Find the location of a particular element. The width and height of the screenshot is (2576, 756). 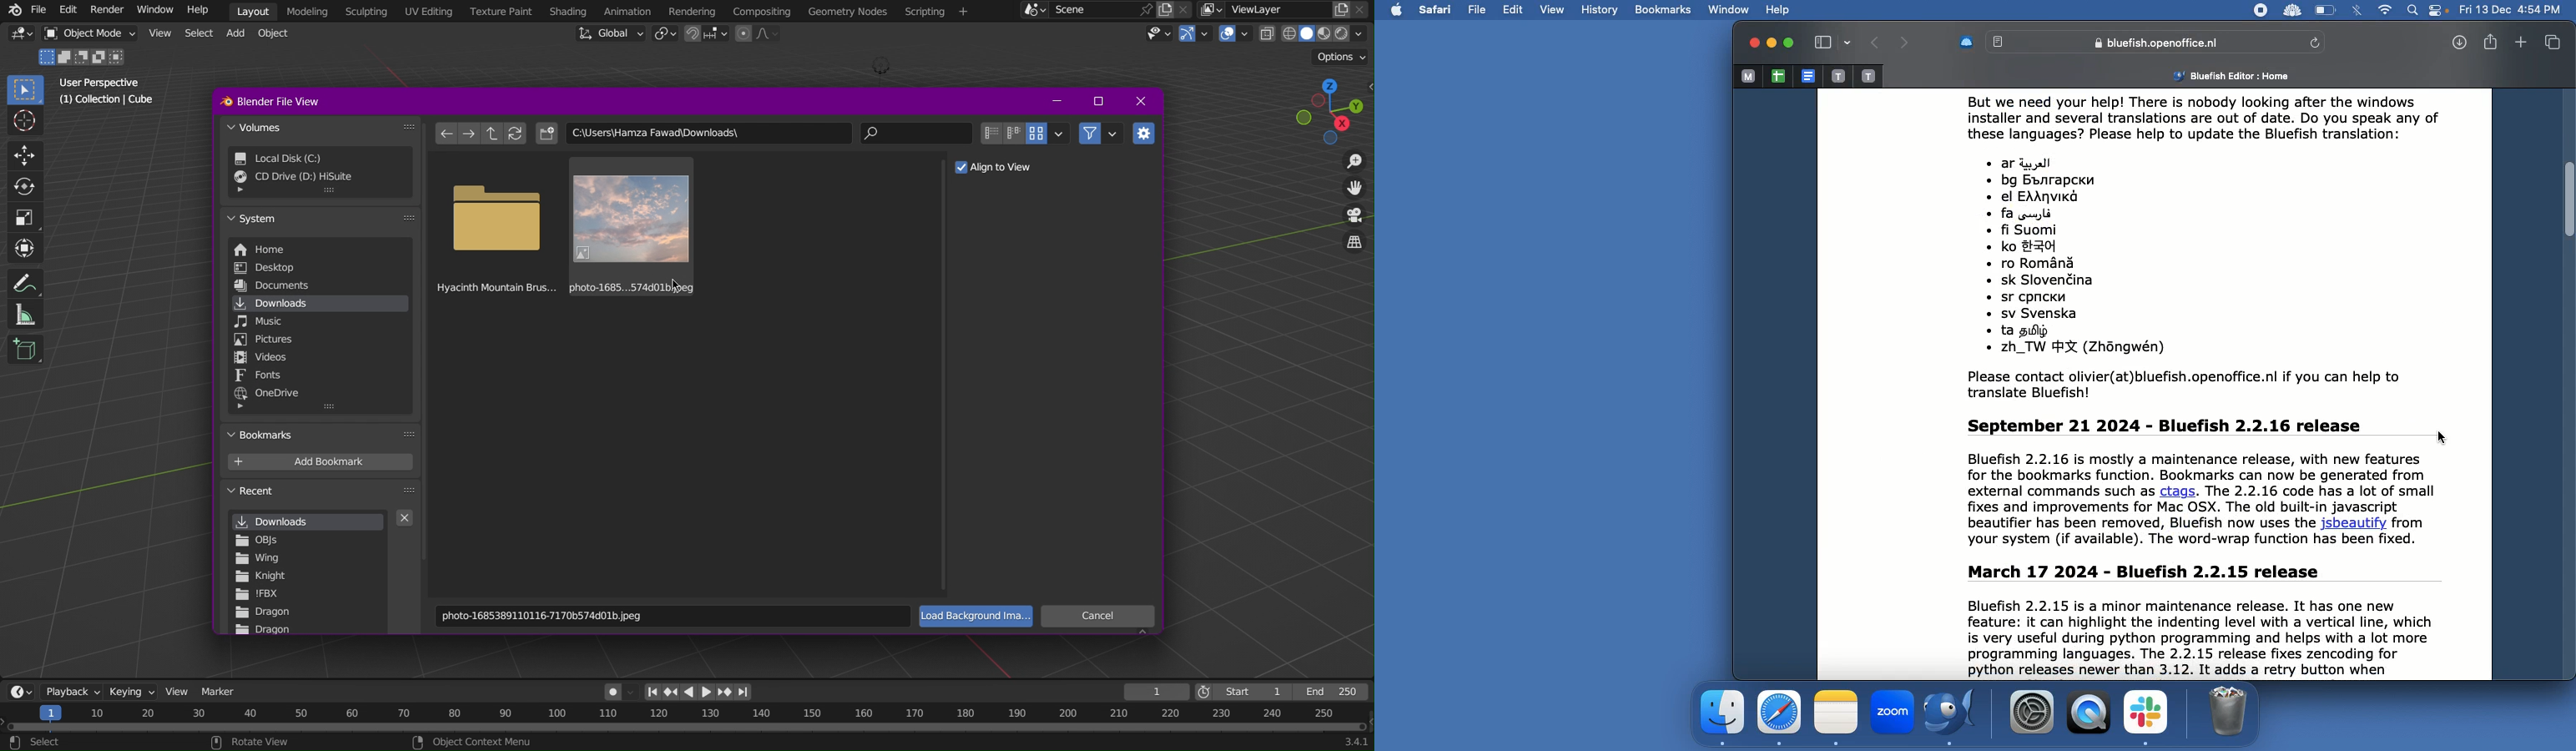

Align to View is located at coordinates (1000, 166).